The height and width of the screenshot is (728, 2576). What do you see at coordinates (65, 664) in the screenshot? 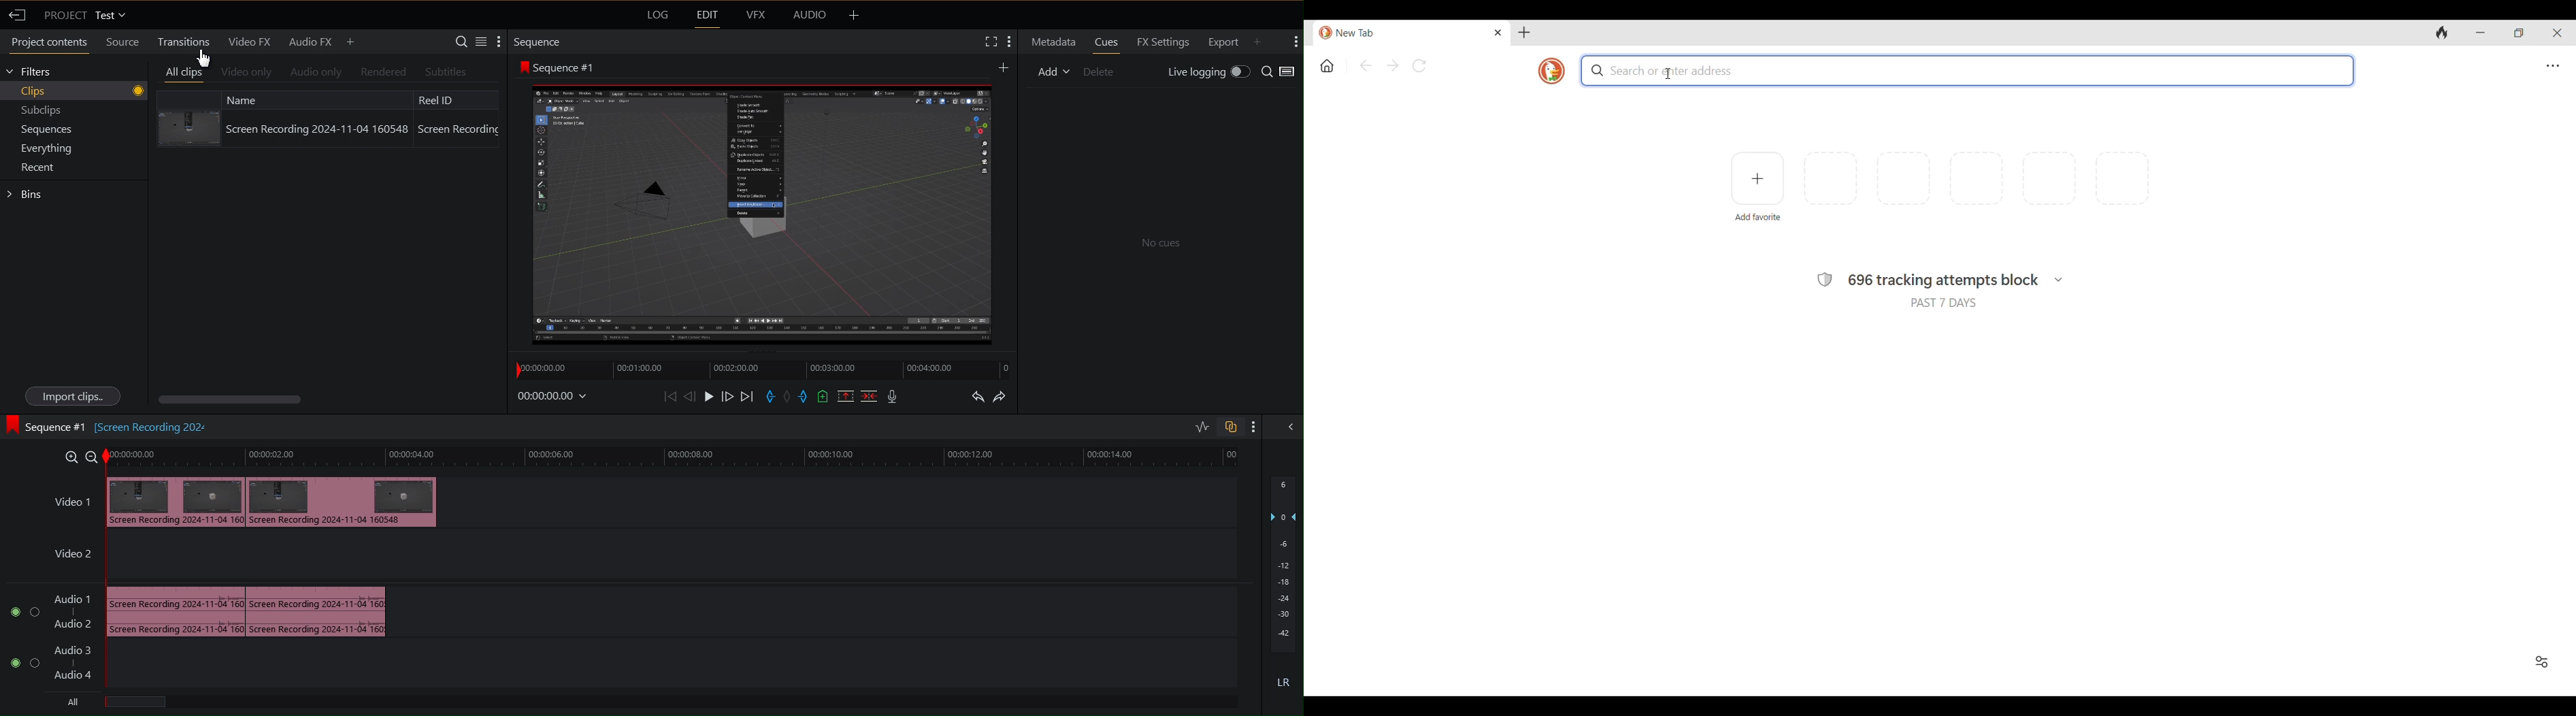
I see `Audio Track 2` at bounding box center [65, 664].